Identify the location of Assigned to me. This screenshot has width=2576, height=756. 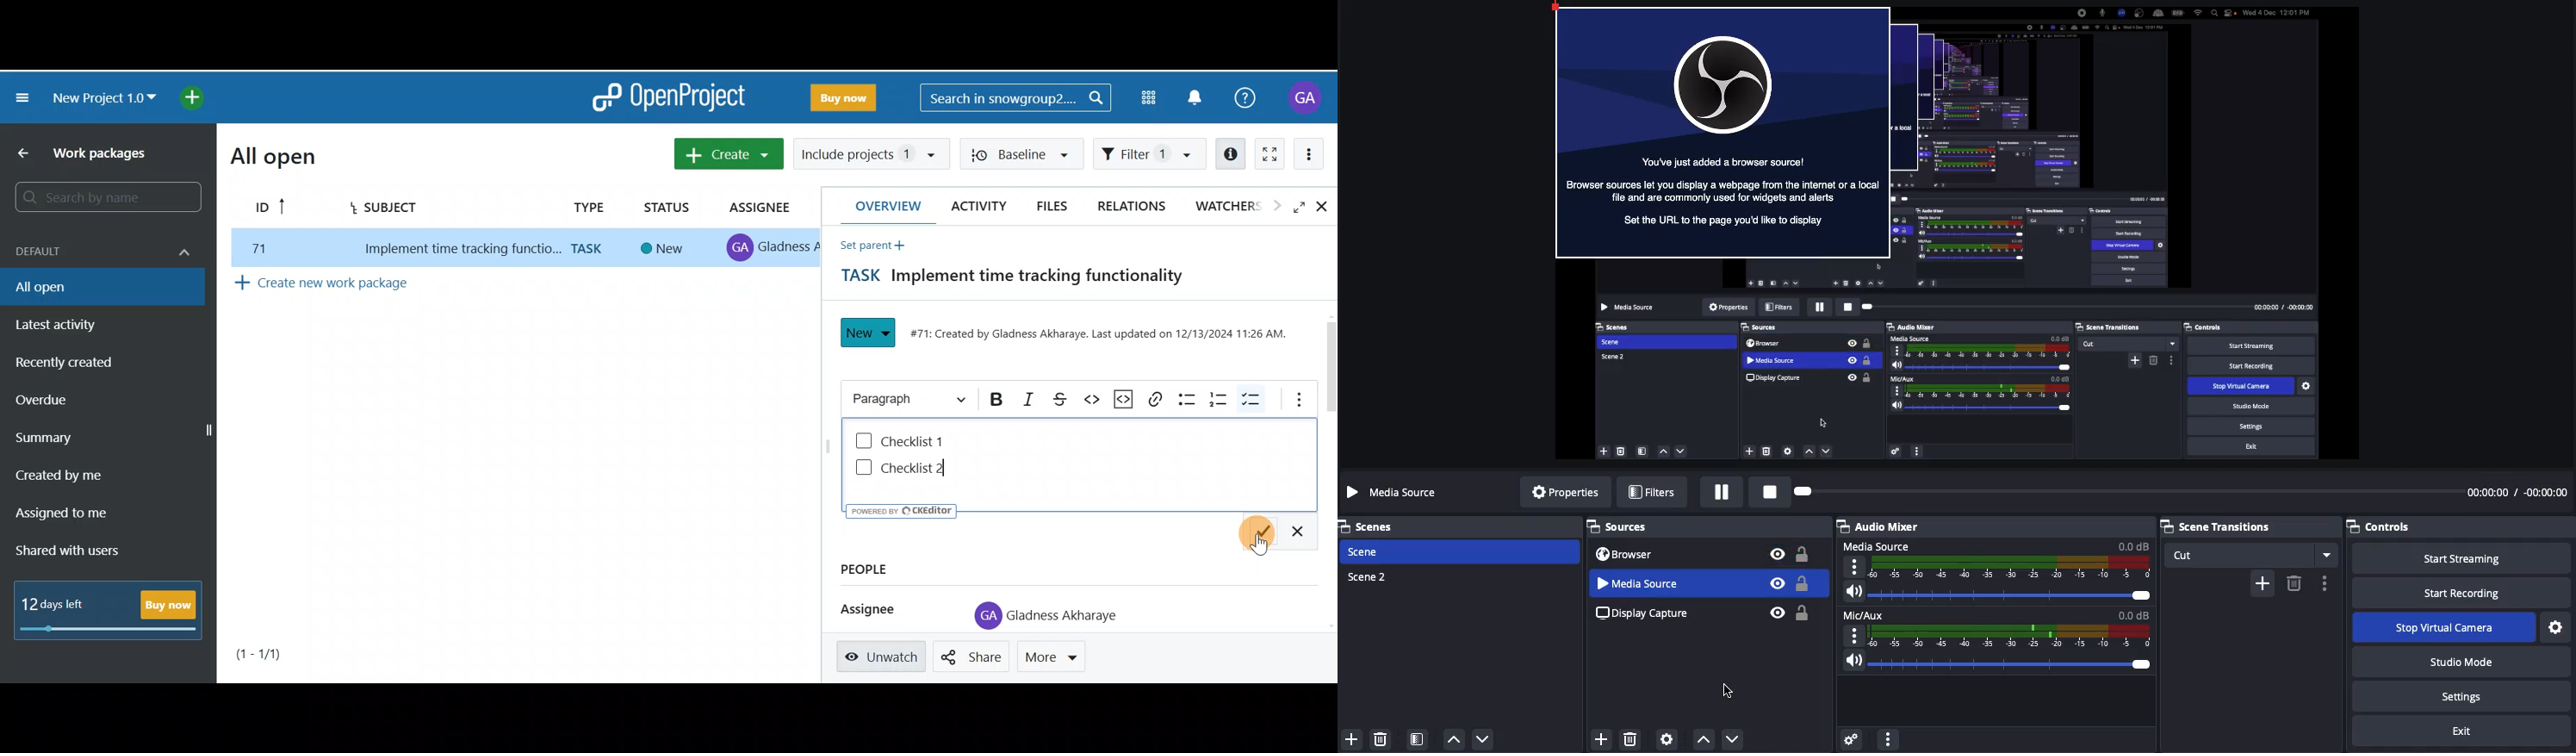
(68, 512).